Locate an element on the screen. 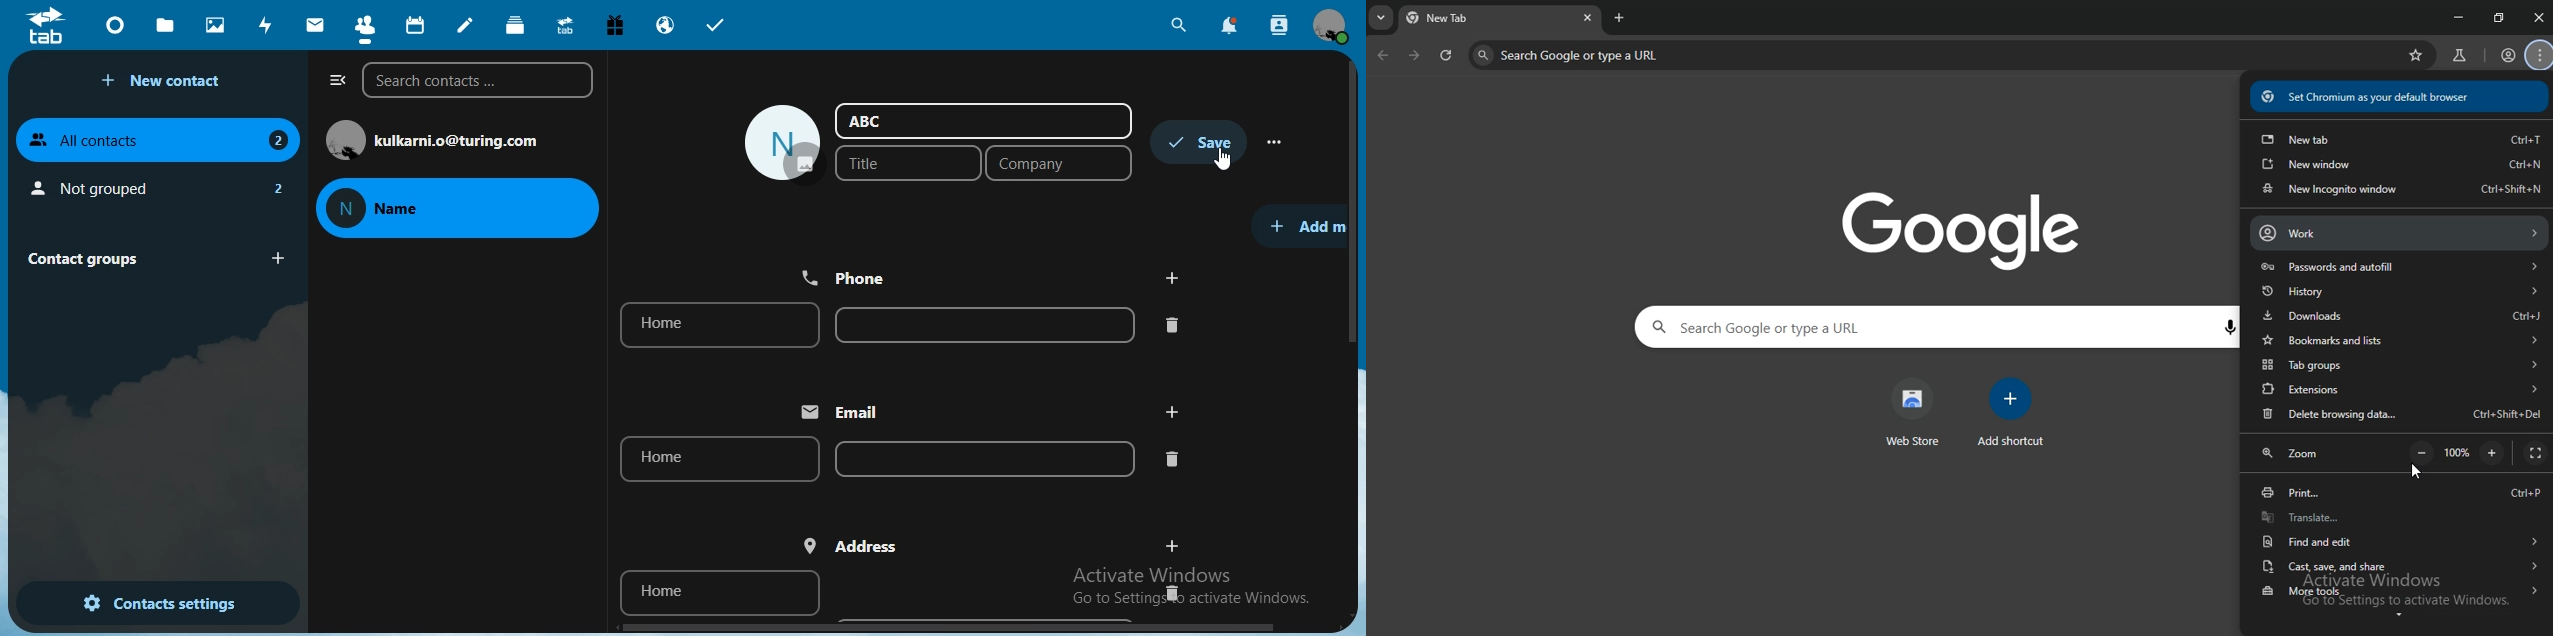 The image size is (2576, 644). text is located at coordinates (462, 140).